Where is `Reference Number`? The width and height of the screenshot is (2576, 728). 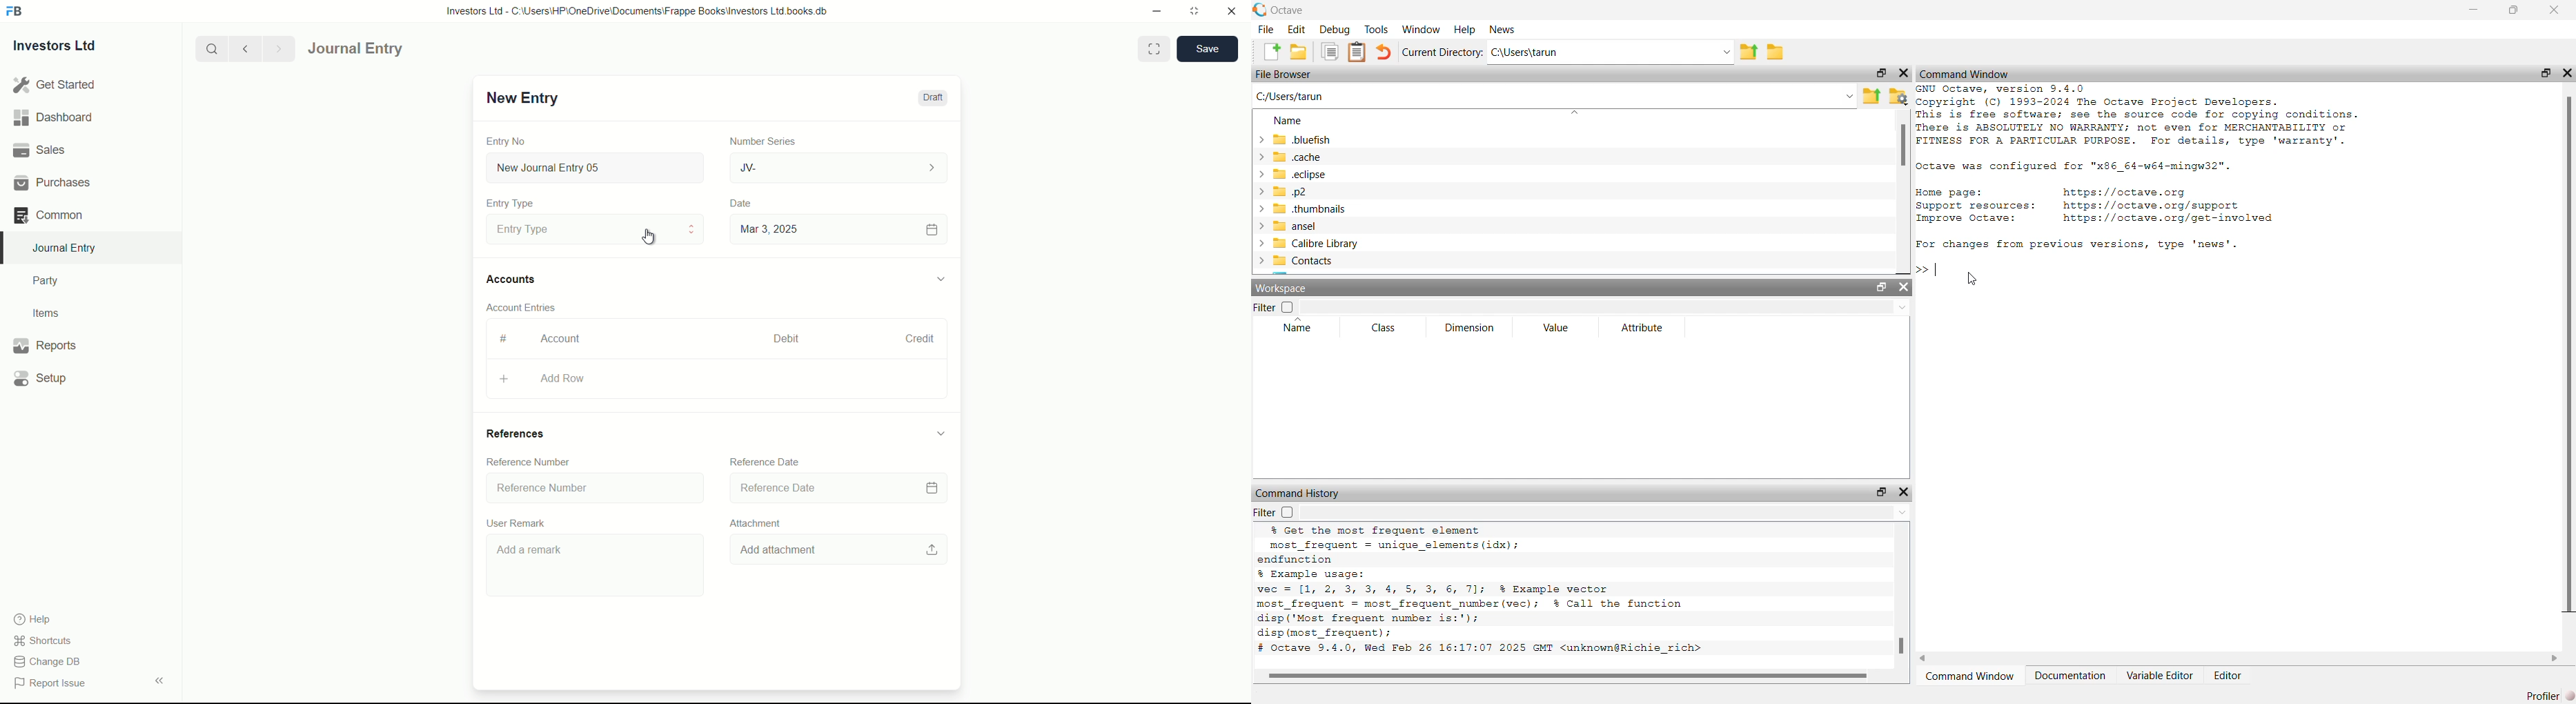
Reference Number is located at coordinates (593, 486).